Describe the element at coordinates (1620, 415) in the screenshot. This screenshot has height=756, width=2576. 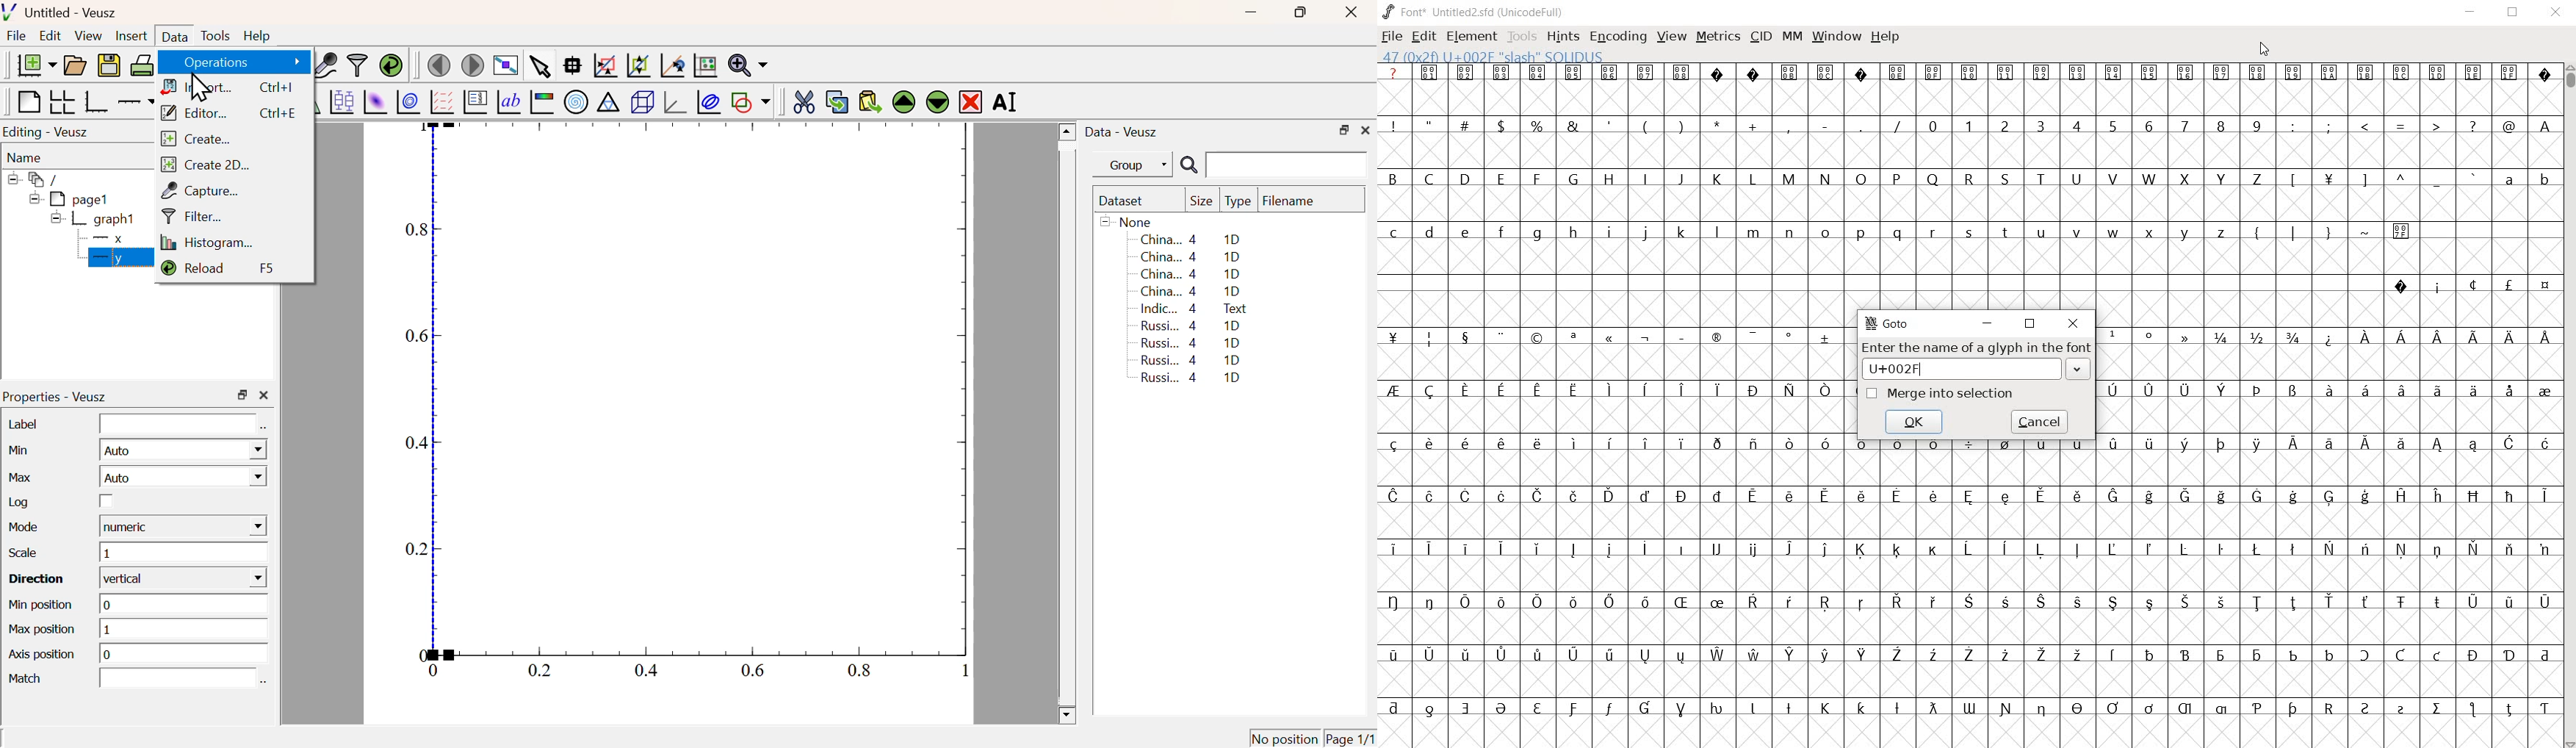
I see `empty cells` at that location.